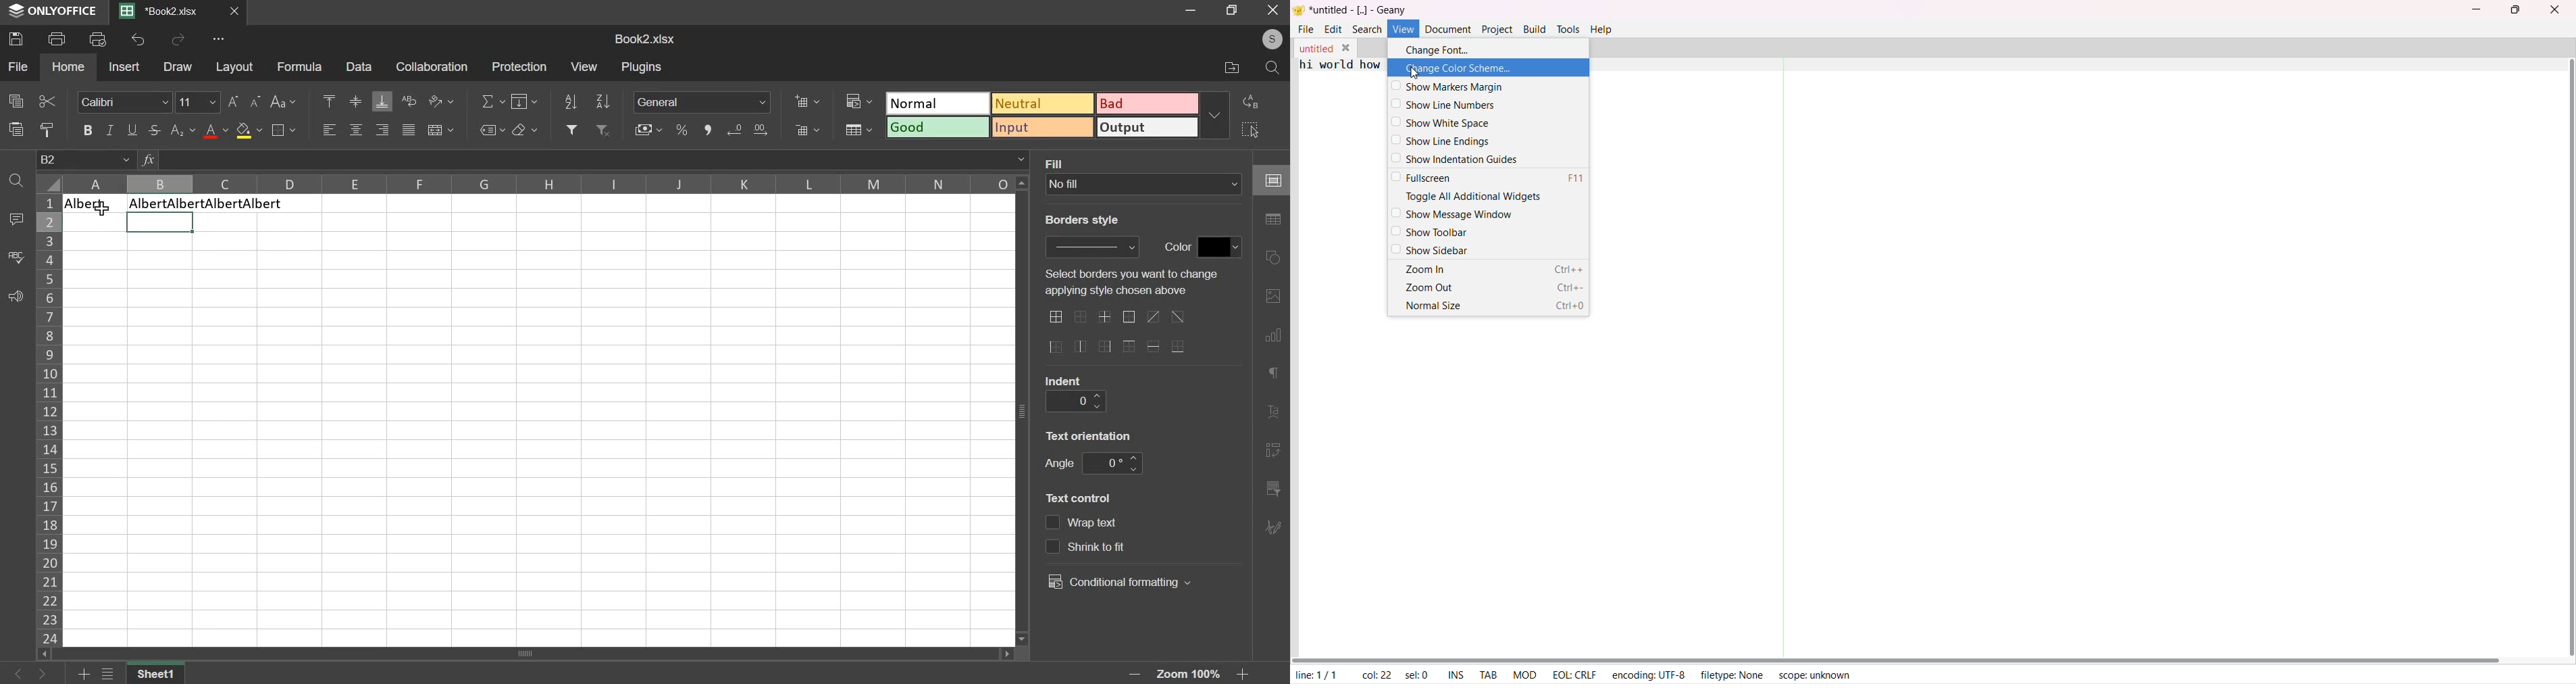 This screenshot has width=2576, height=700. I want to click on zoom, so click(1188, 673).